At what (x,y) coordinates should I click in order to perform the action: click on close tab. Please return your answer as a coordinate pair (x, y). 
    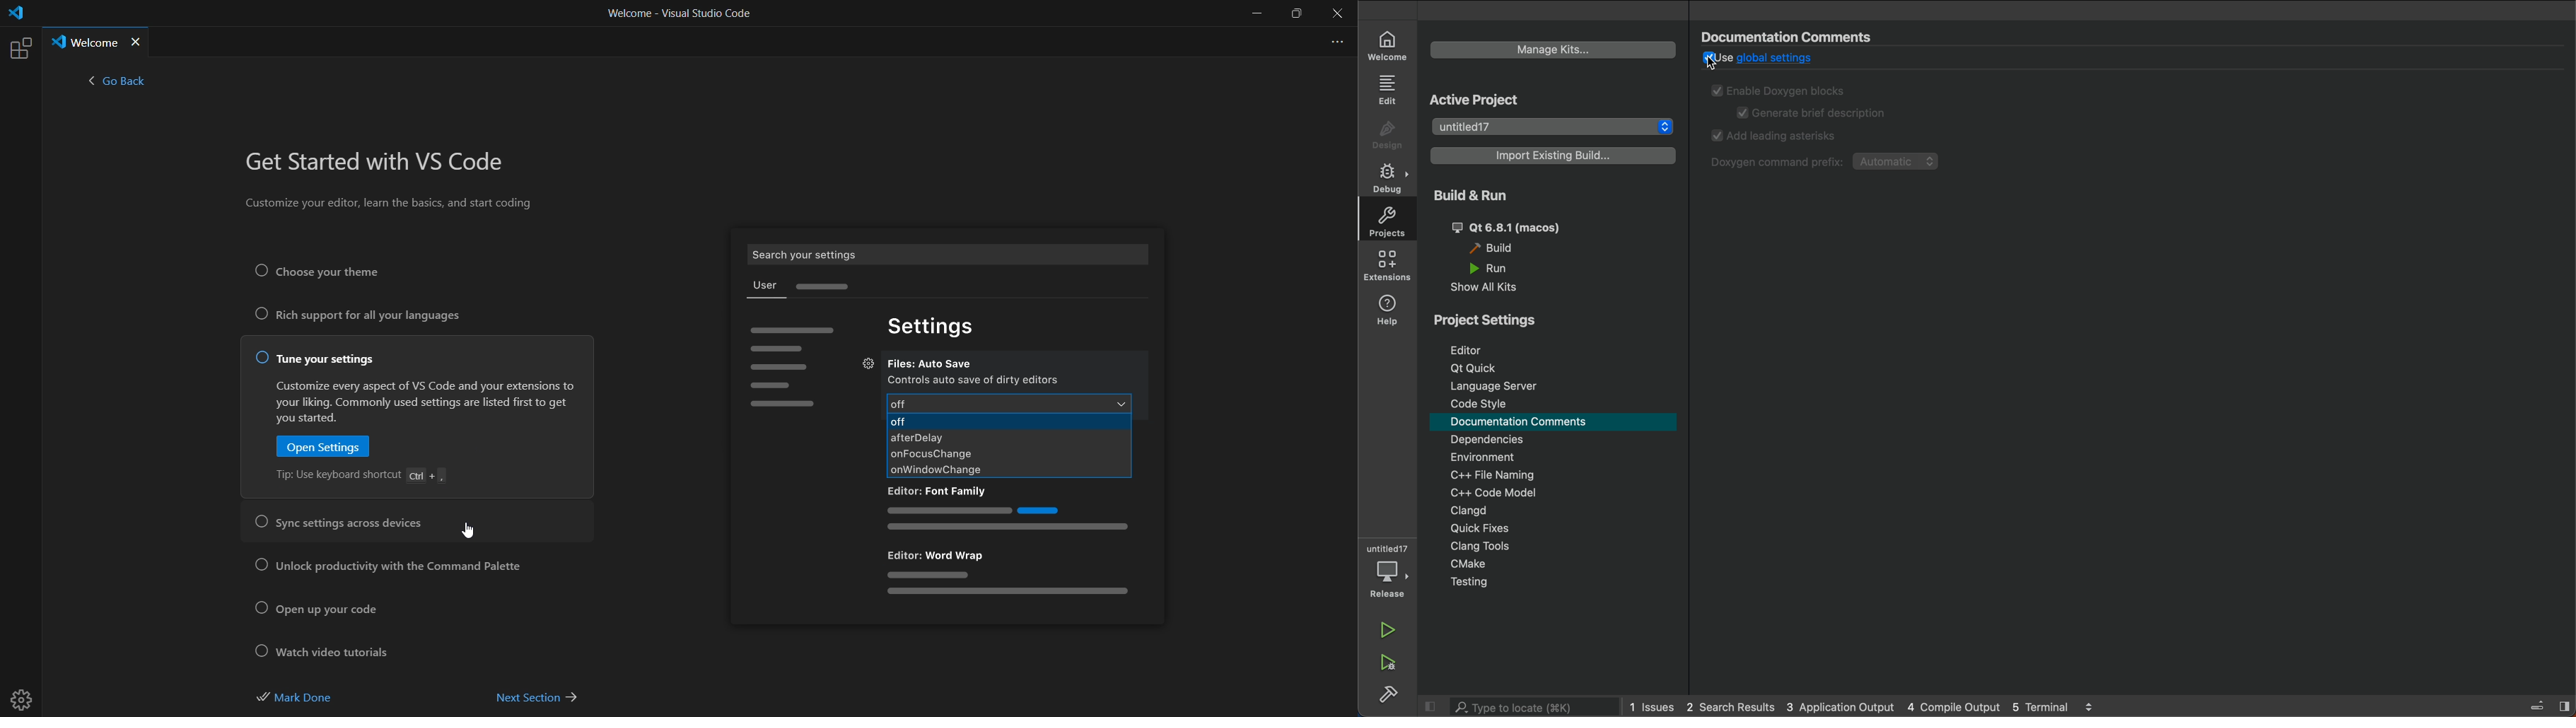
    Looking at the image, I should click on (137, 42).